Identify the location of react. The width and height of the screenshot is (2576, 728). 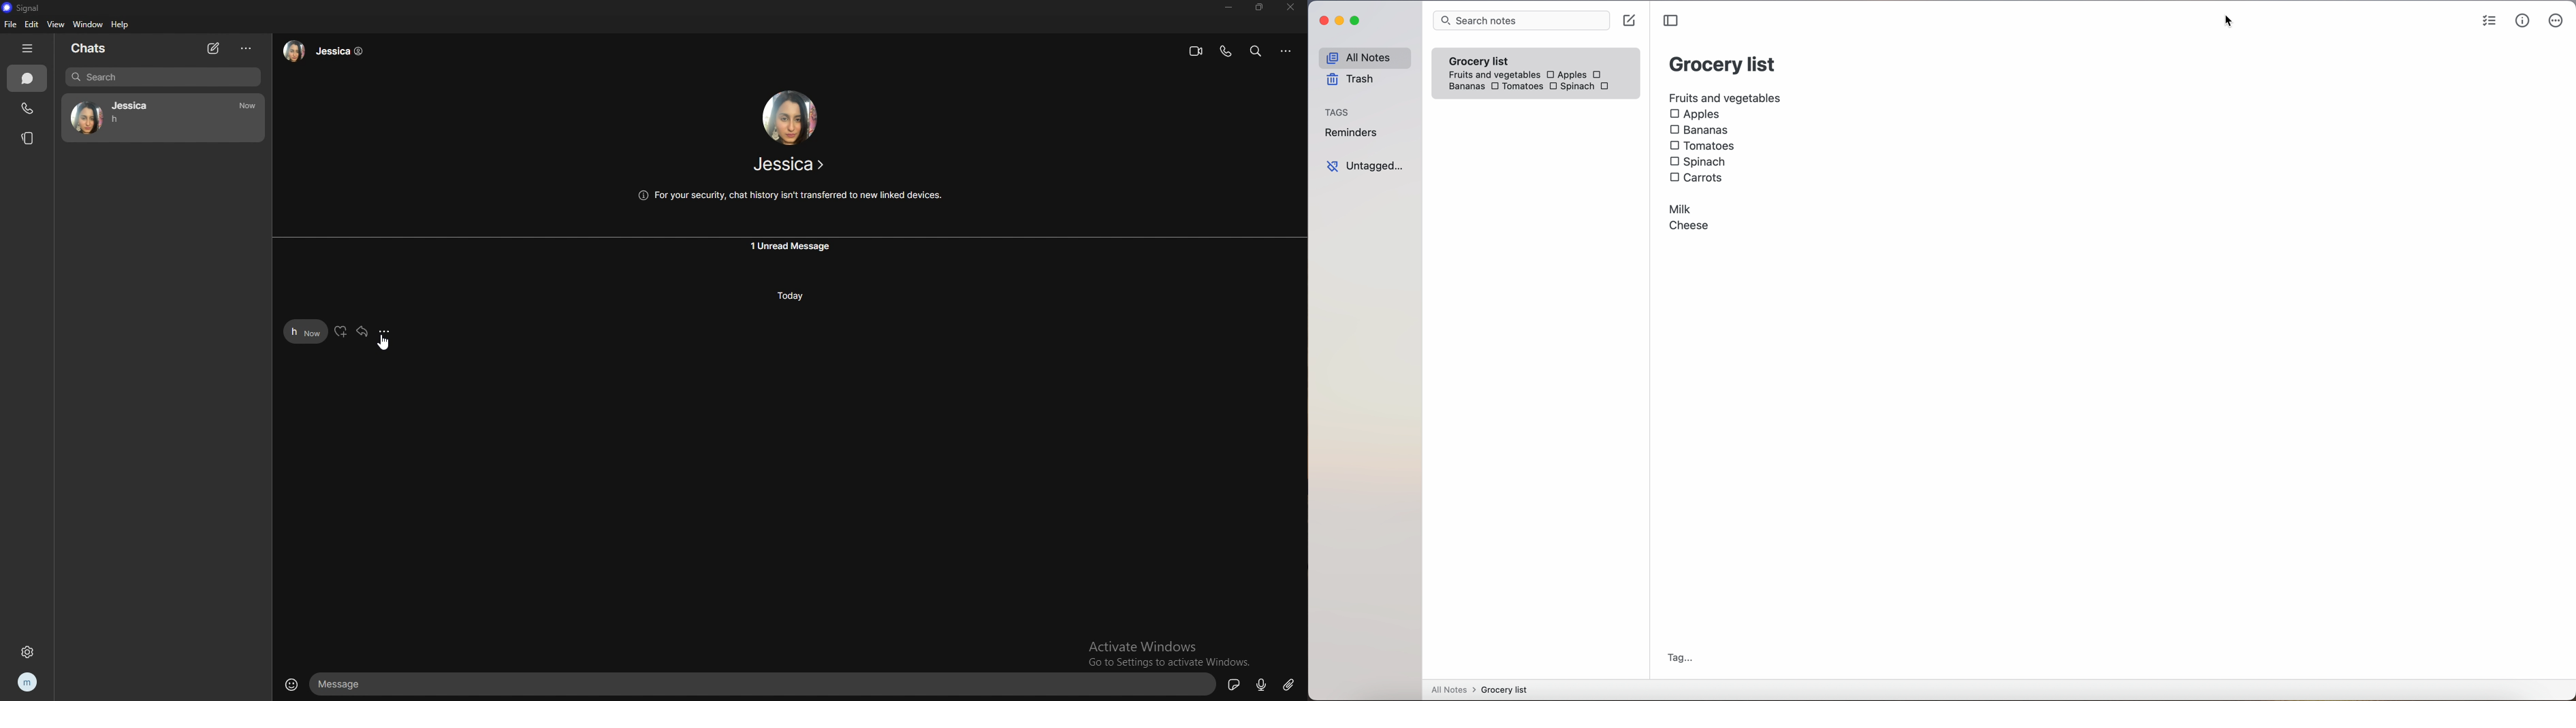
(341, 332).